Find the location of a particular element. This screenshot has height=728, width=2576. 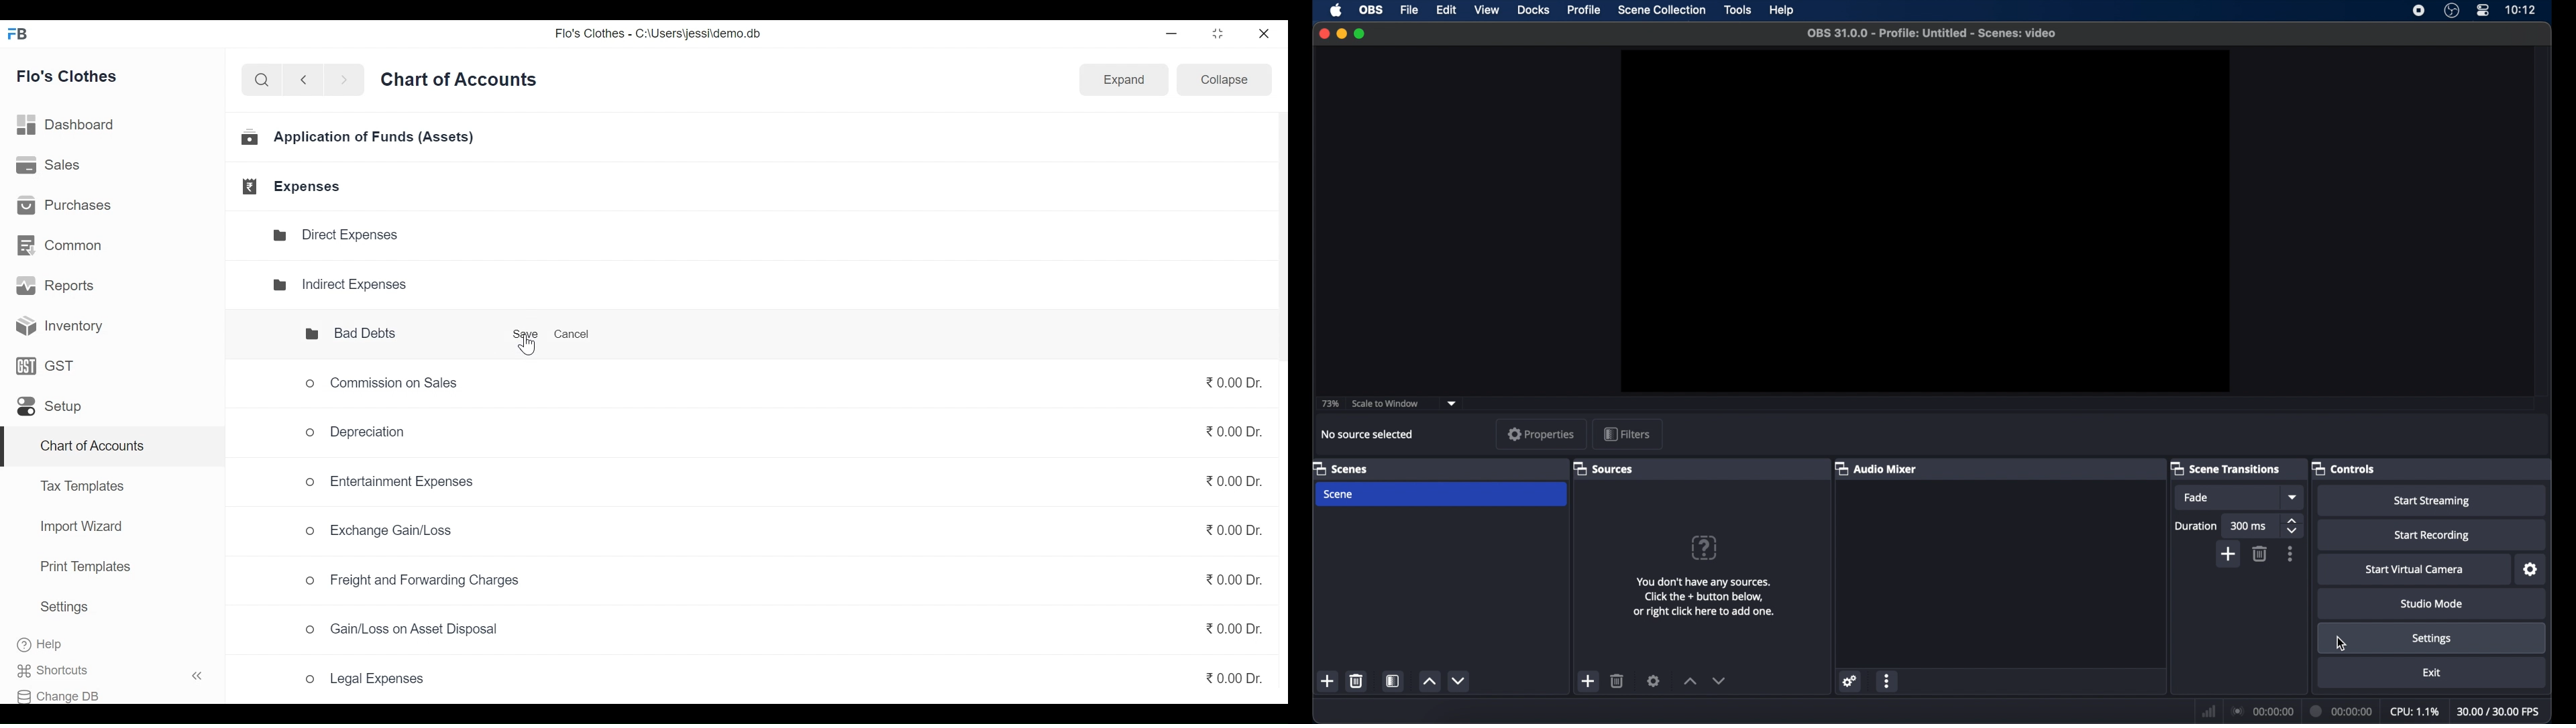

control center is located at coordinates (2482, 11).